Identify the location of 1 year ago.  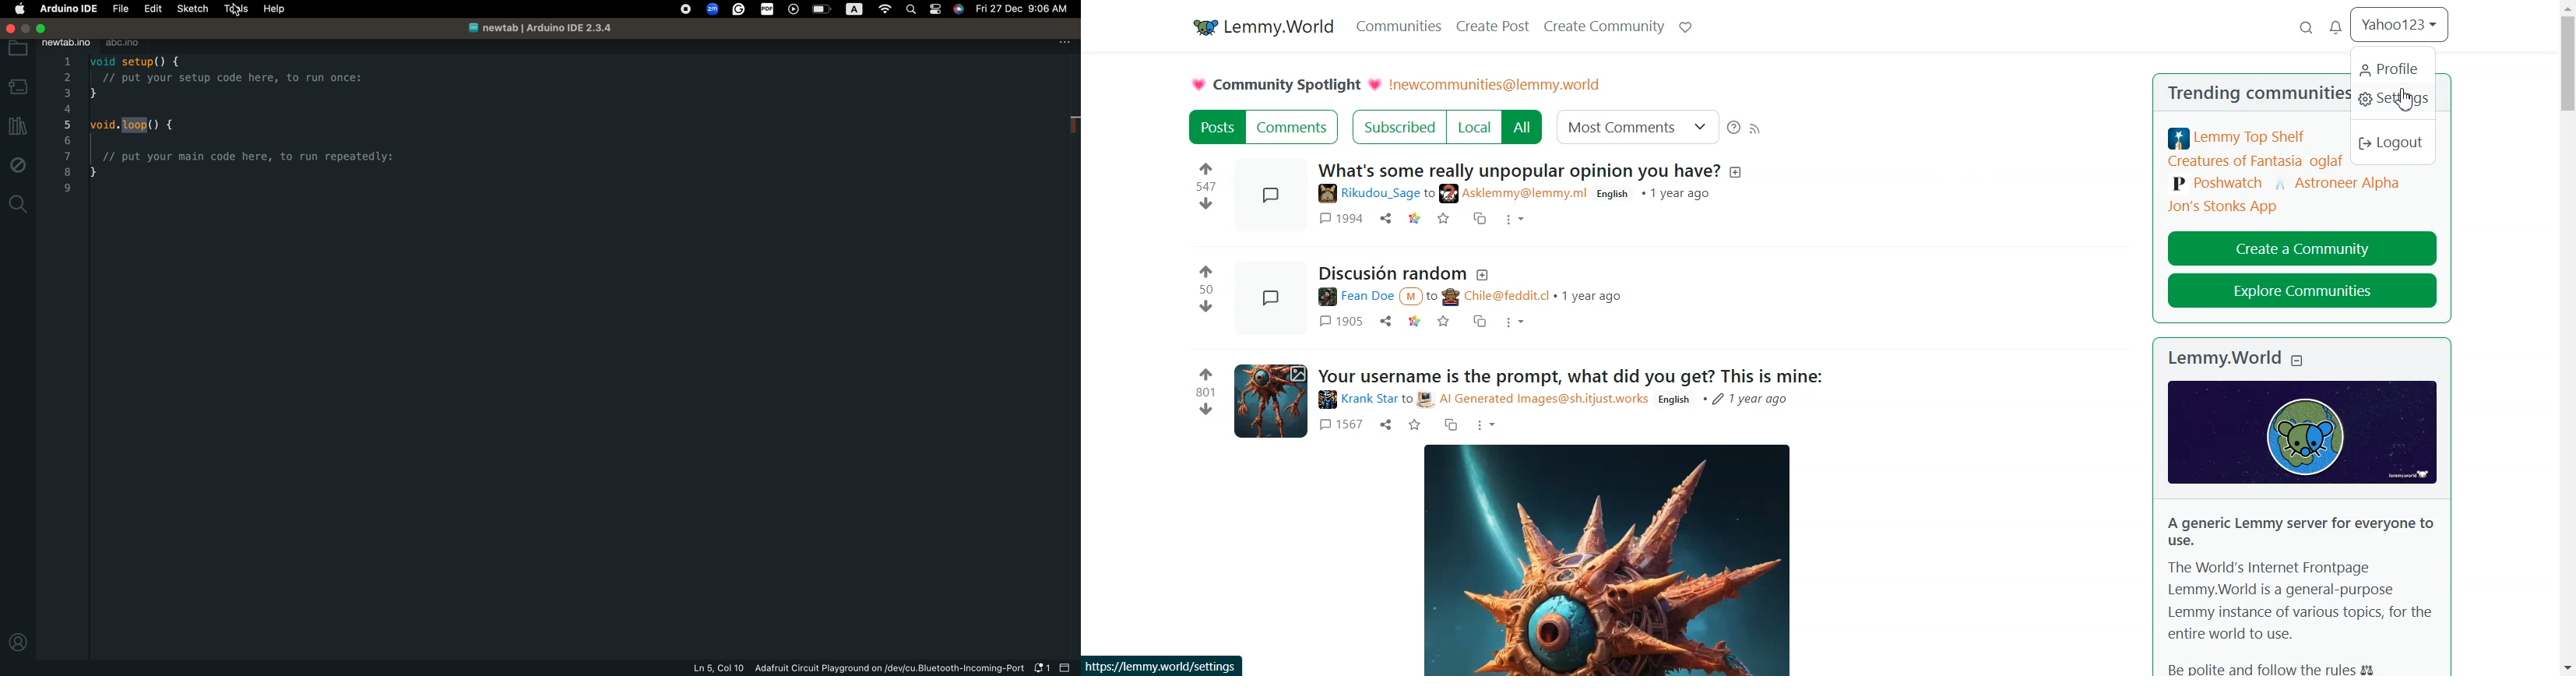
(1592, 295).